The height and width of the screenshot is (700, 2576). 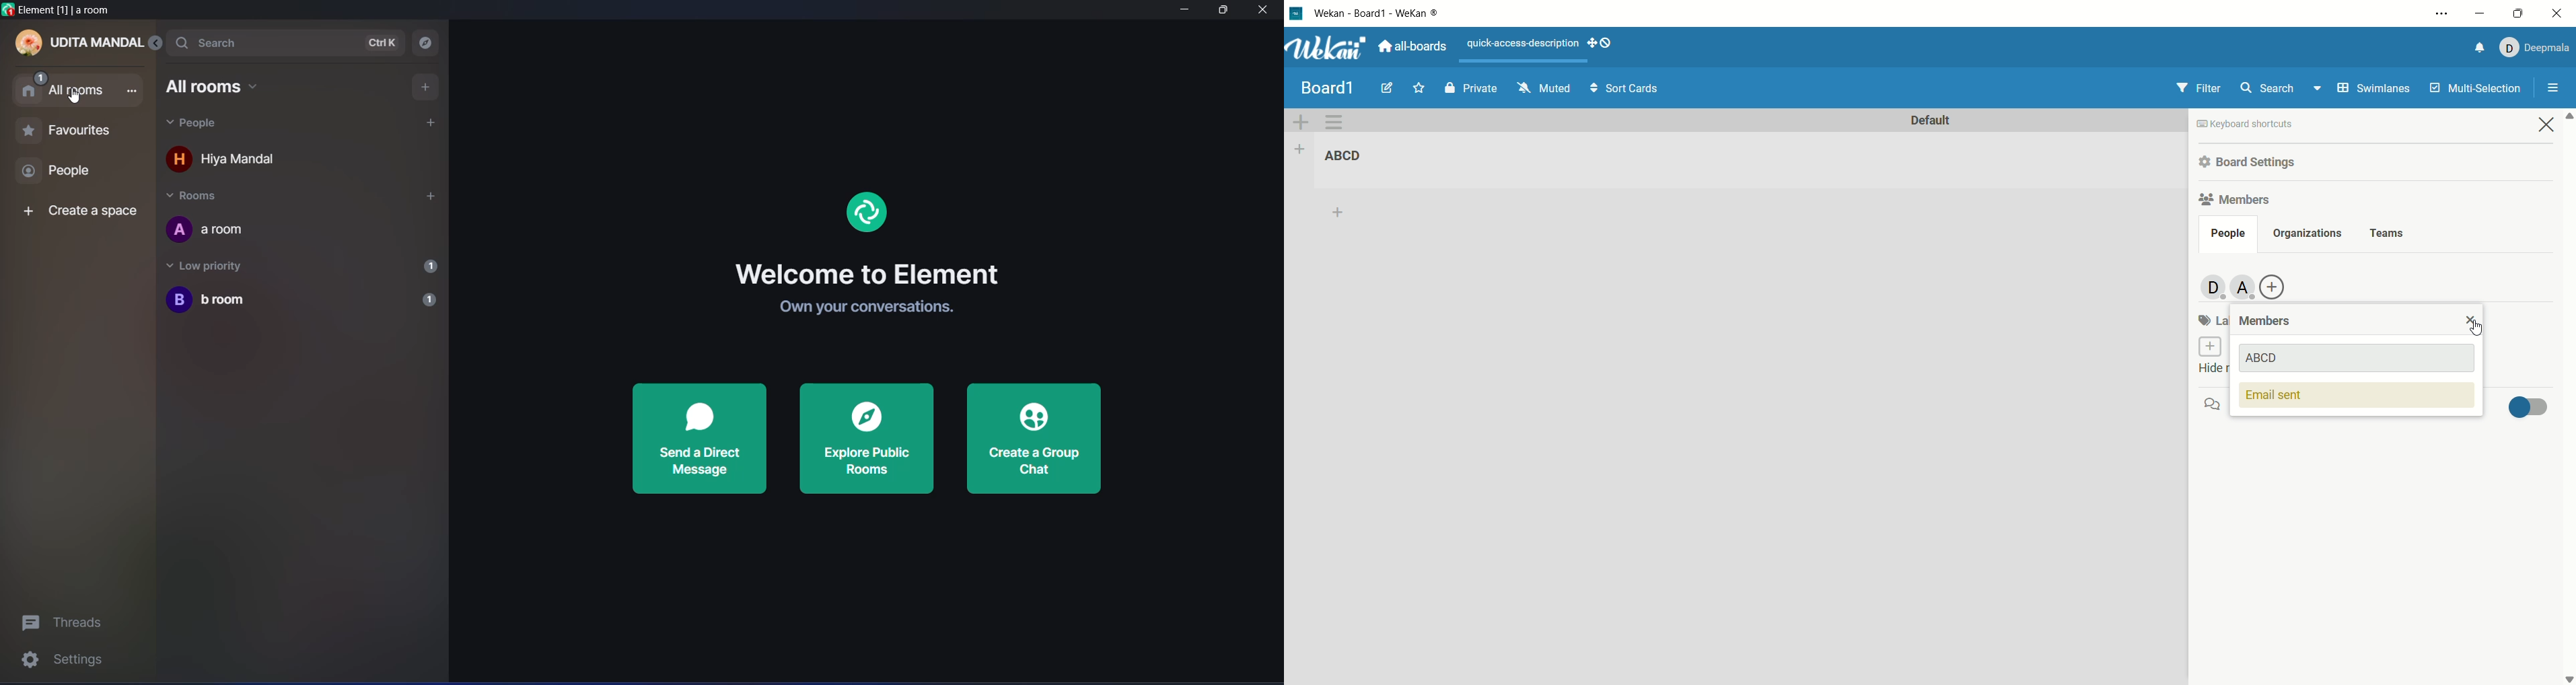 I want to click on Minimize , so click(x=1183, y=11).